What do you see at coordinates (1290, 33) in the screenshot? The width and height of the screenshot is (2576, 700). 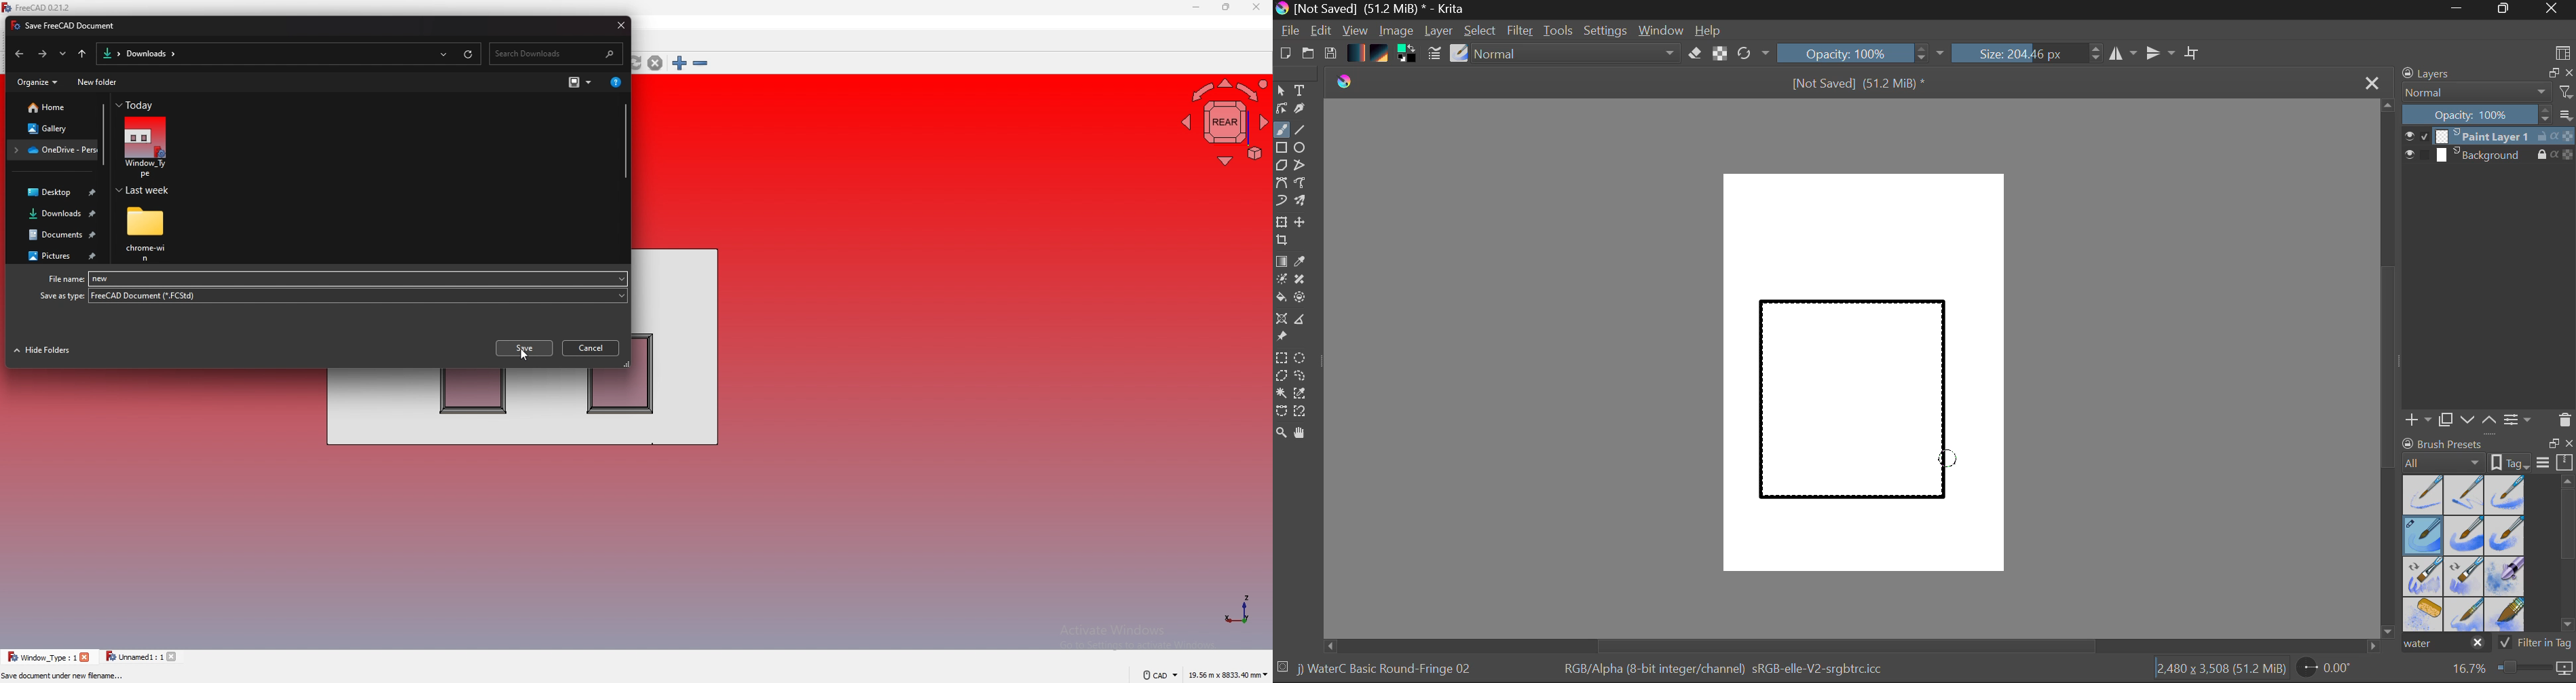 I see `File` at bounding box center [1290, 33].